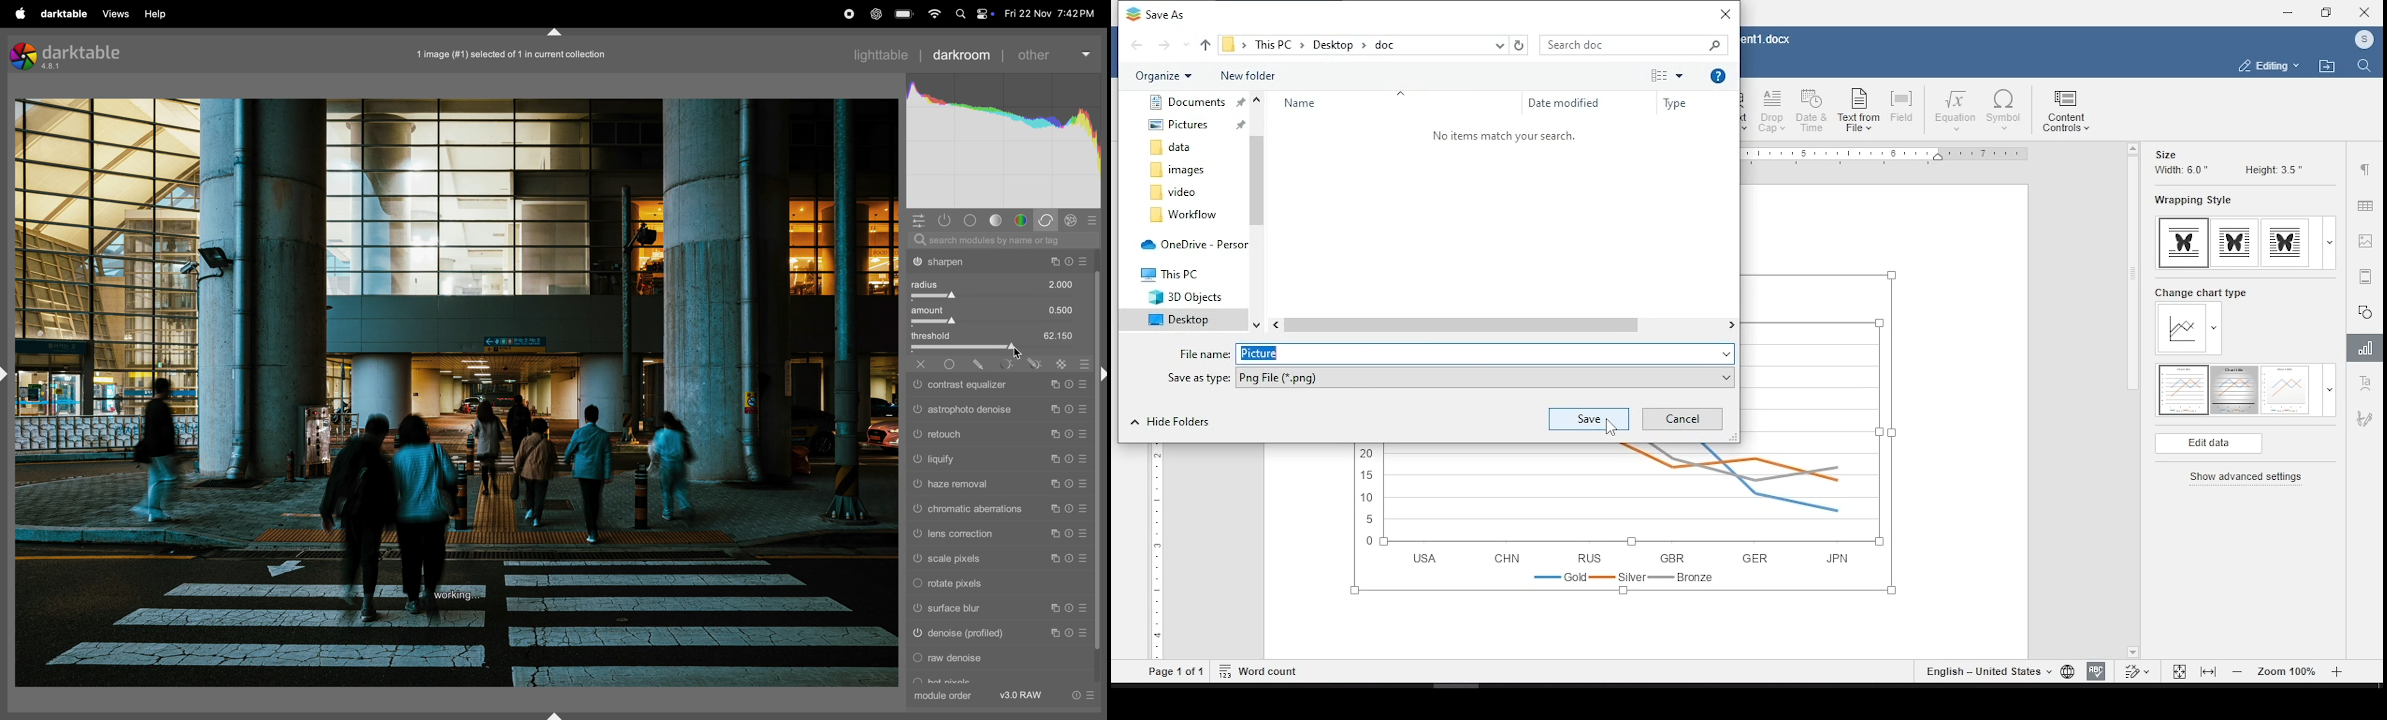 Image resolution: width=2408 pixels, height=728 pixels. Describe the element at coordinates (978, 363) in the screenshot. I see `draw mask` at that location.